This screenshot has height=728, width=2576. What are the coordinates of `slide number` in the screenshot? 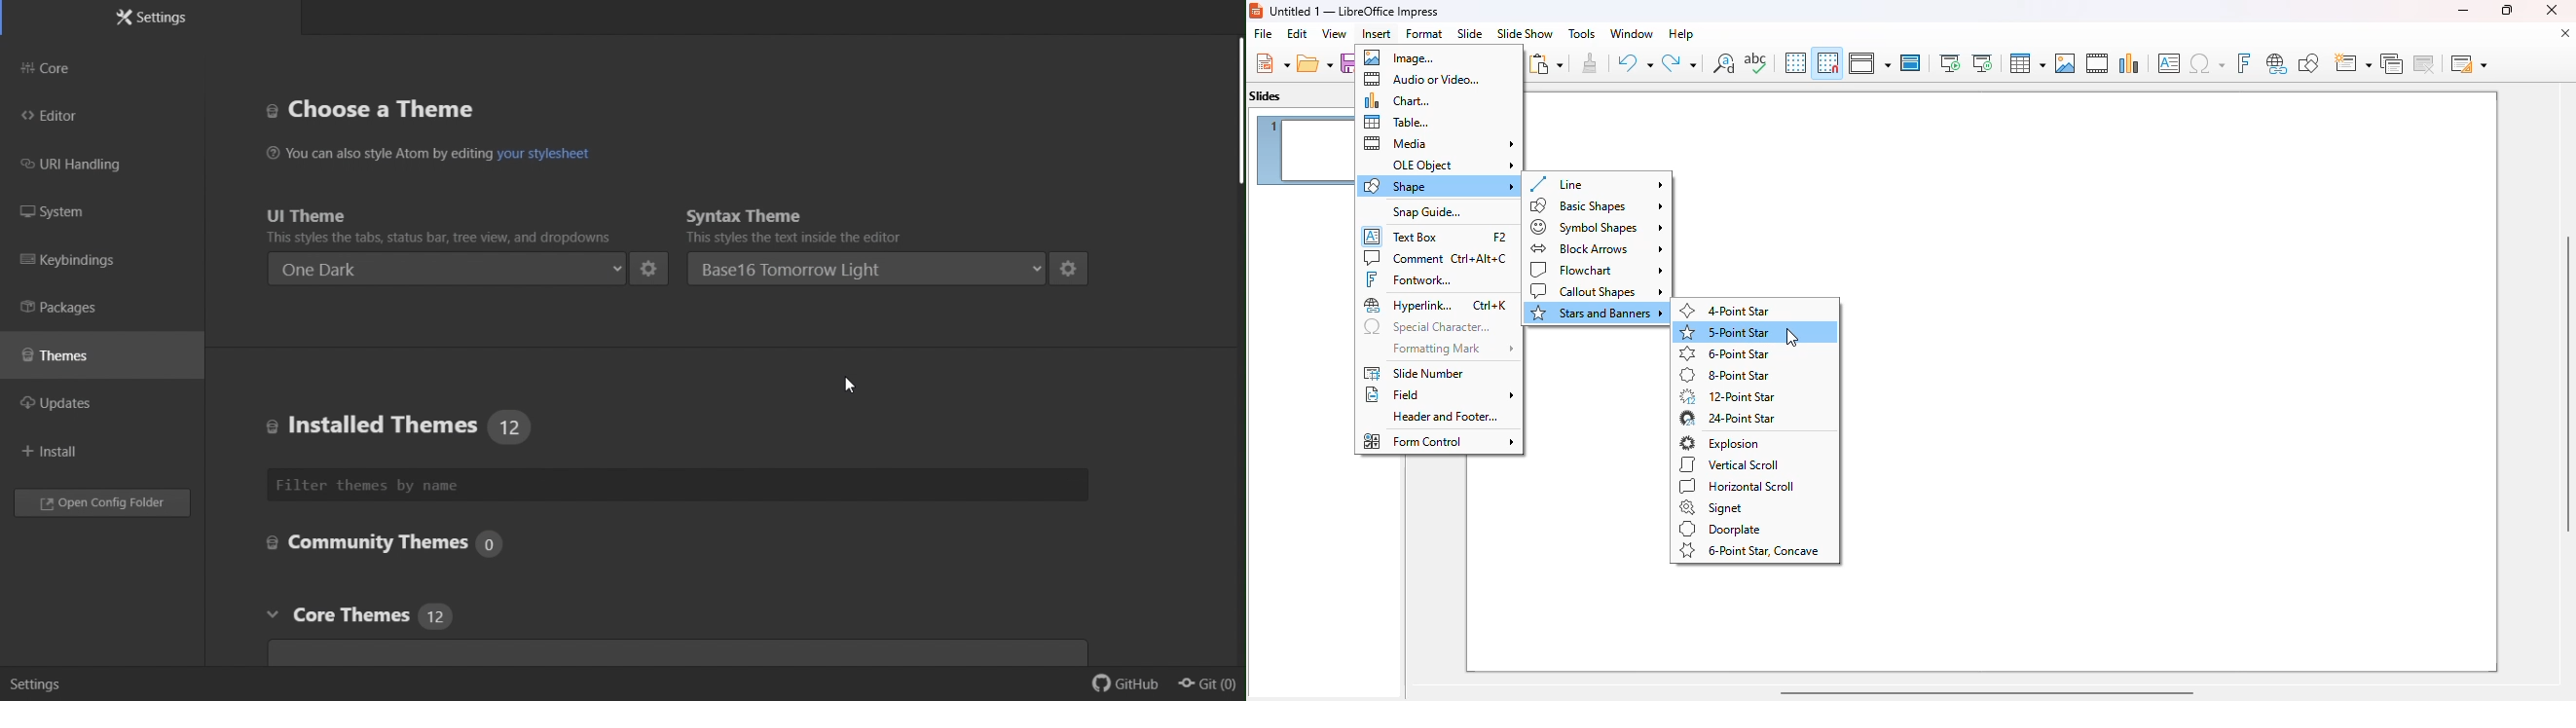 It's located at (1414, 373).